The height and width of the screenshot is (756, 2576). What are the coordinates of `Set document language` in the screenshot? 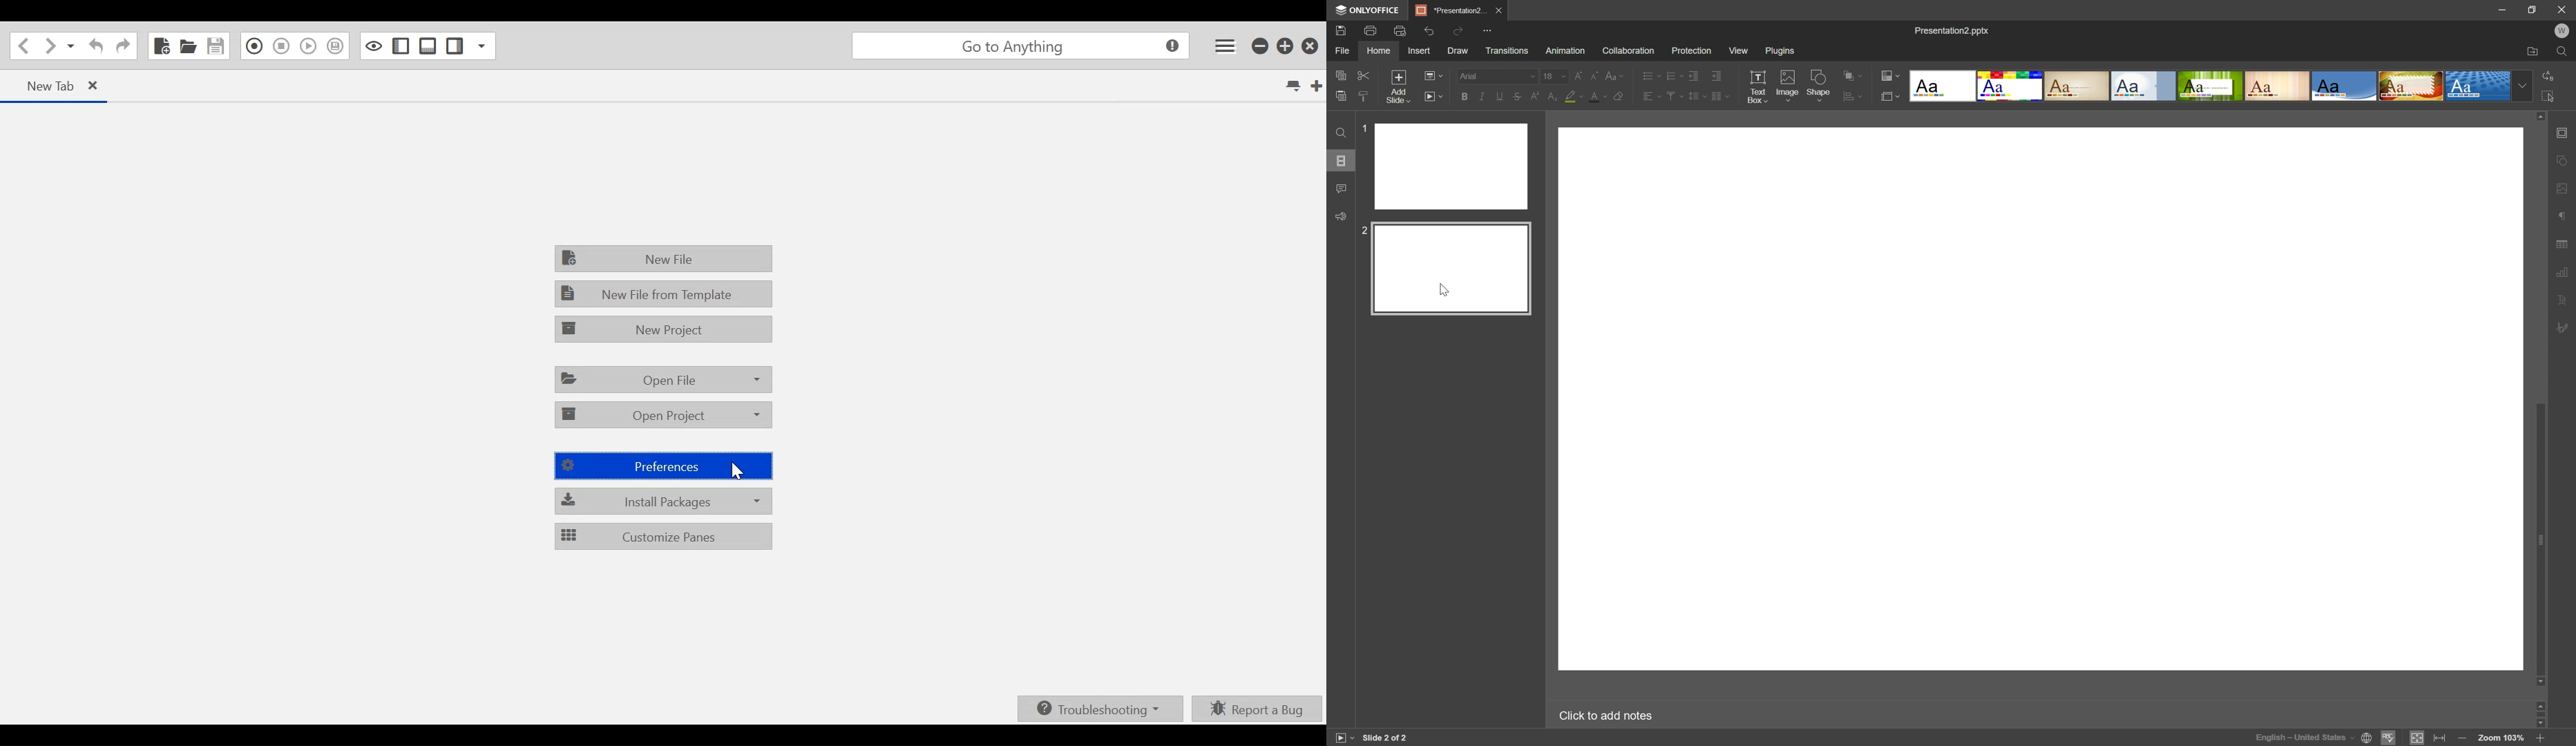 It's located at (2368, 740).